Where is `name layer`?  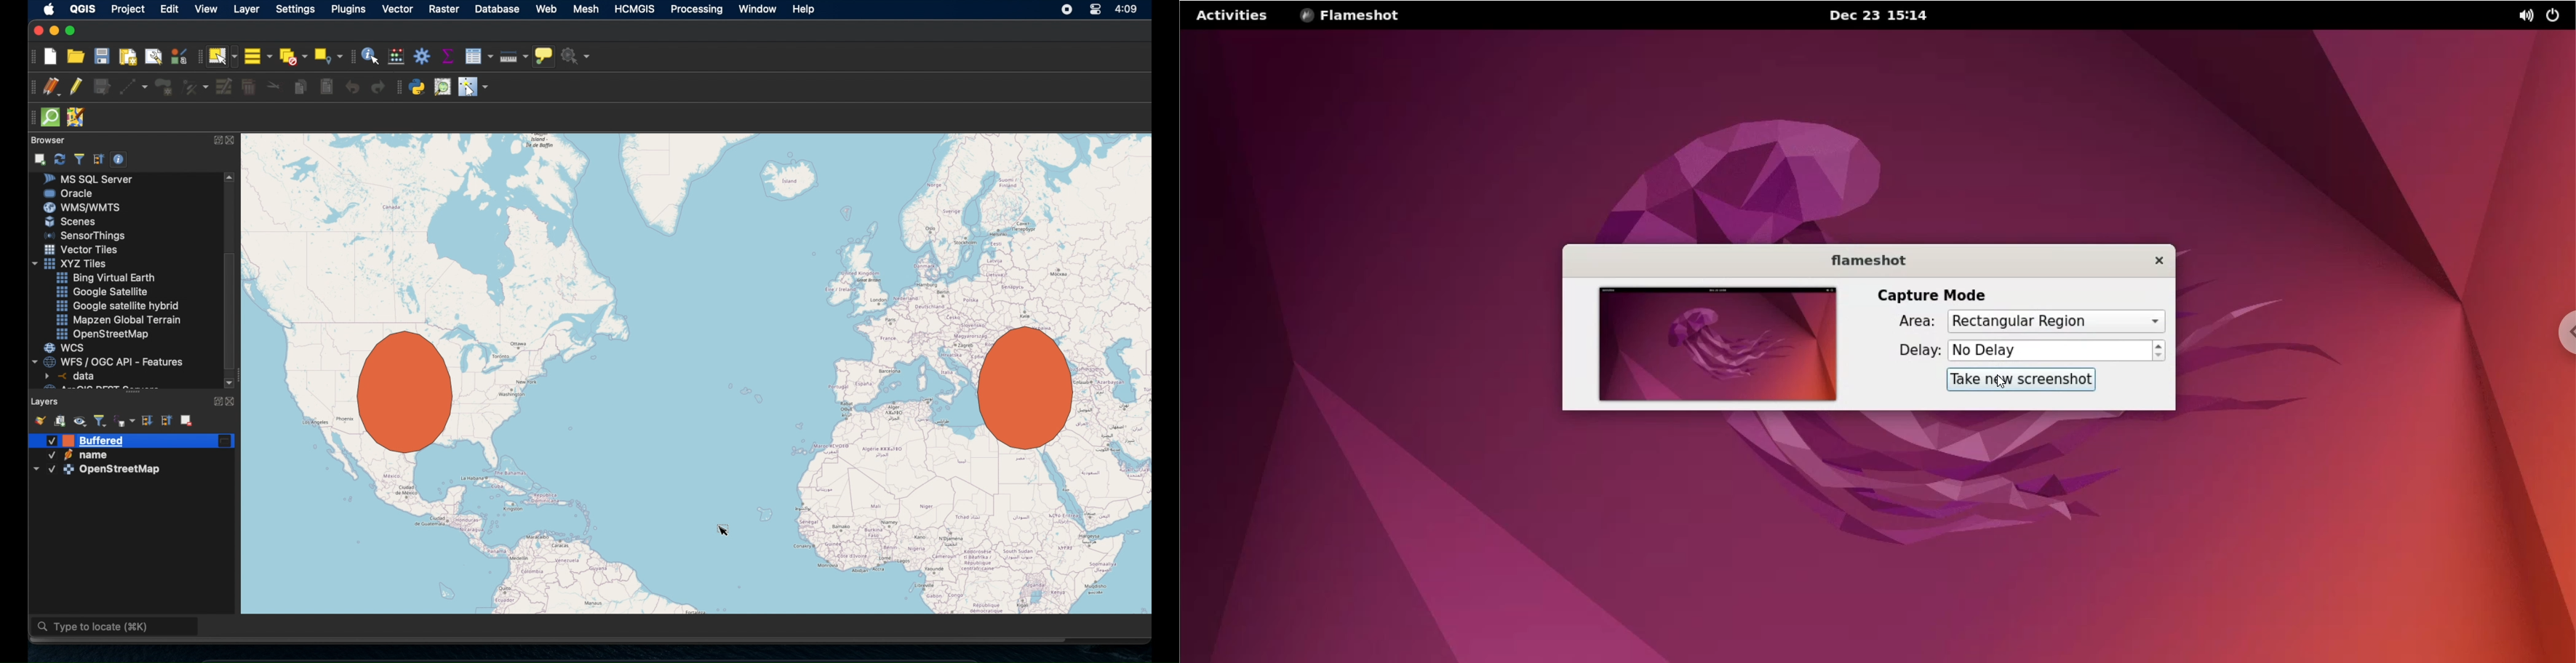
name layer is located at coordinates (82, 457).